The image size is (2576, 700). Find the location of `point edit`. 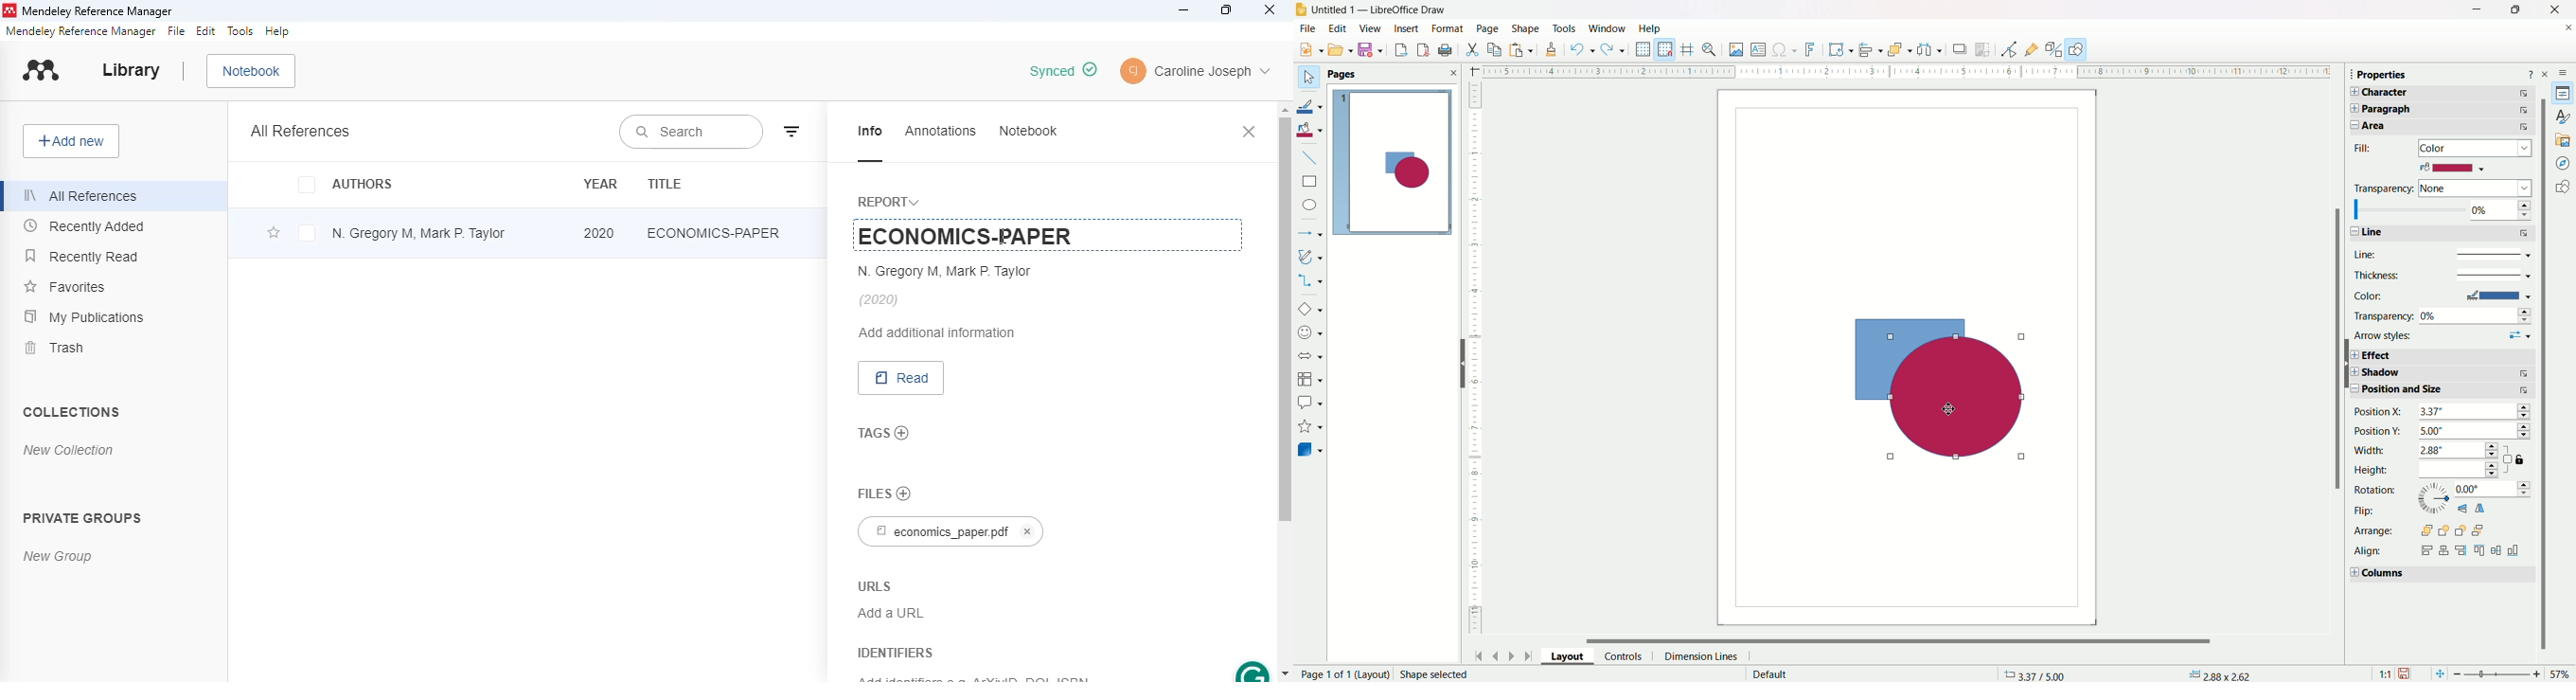

point edit is located at coordinates (2005, 49).